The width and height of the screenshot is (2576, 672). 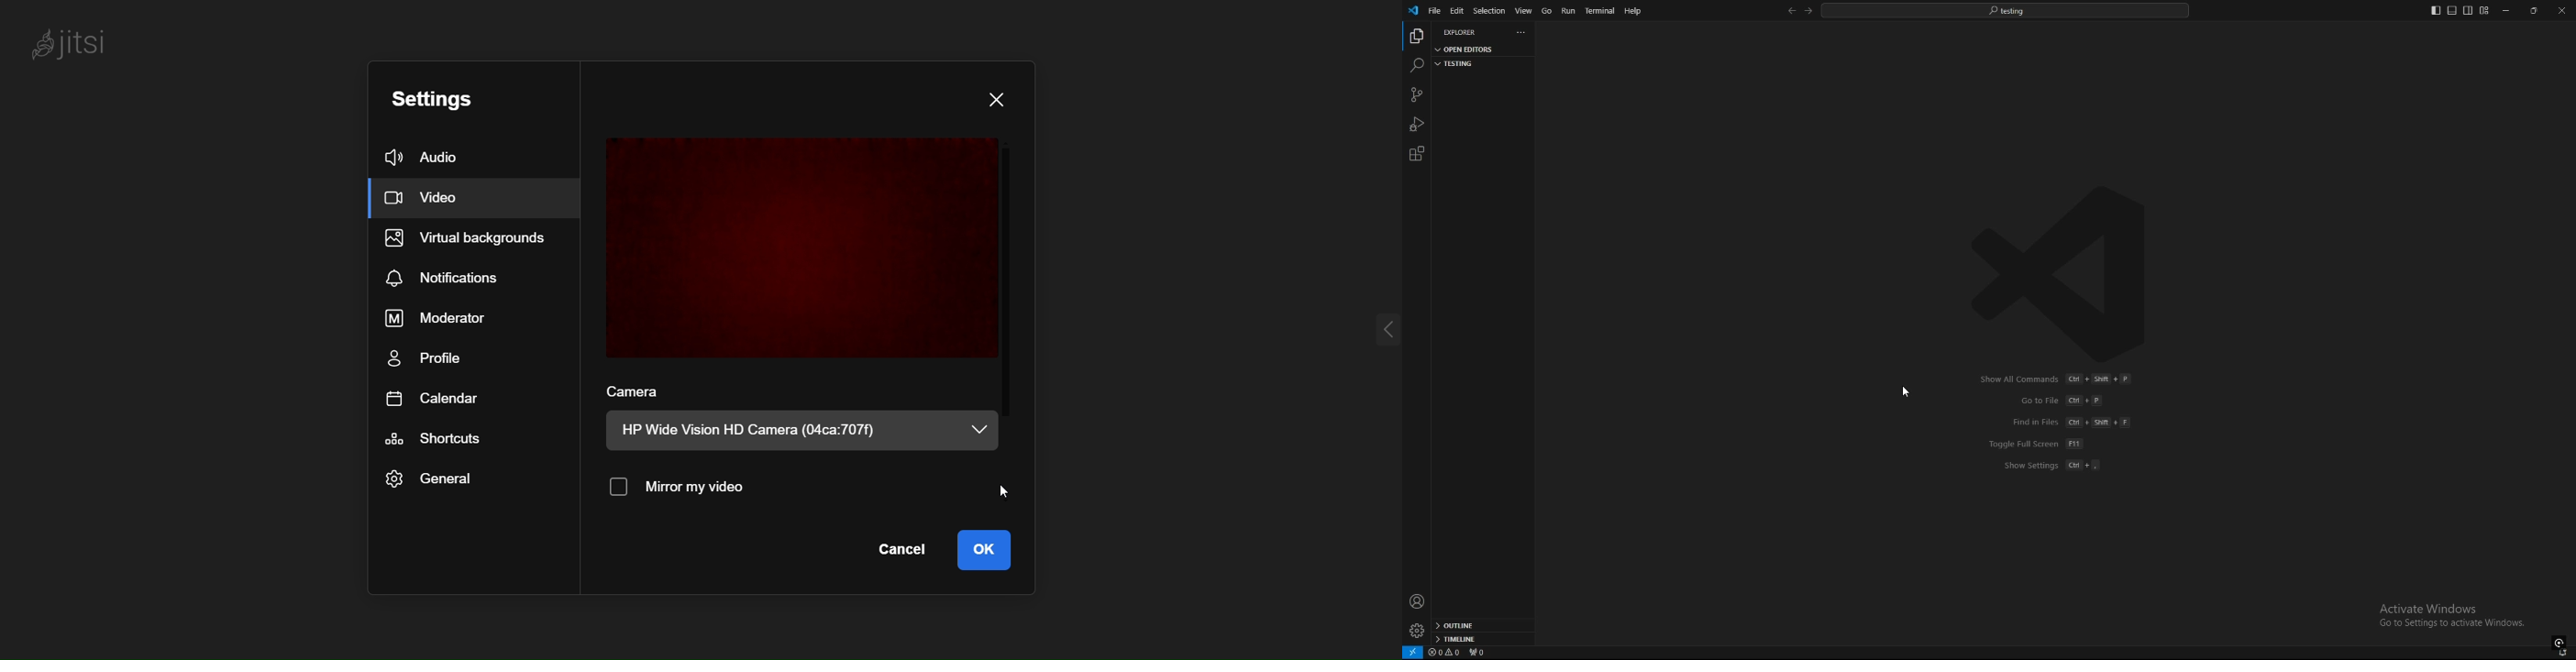 What do you see at coordinates (1416, 35) in the screenshot?
I see `explore` at bounding box center [1416, 35].